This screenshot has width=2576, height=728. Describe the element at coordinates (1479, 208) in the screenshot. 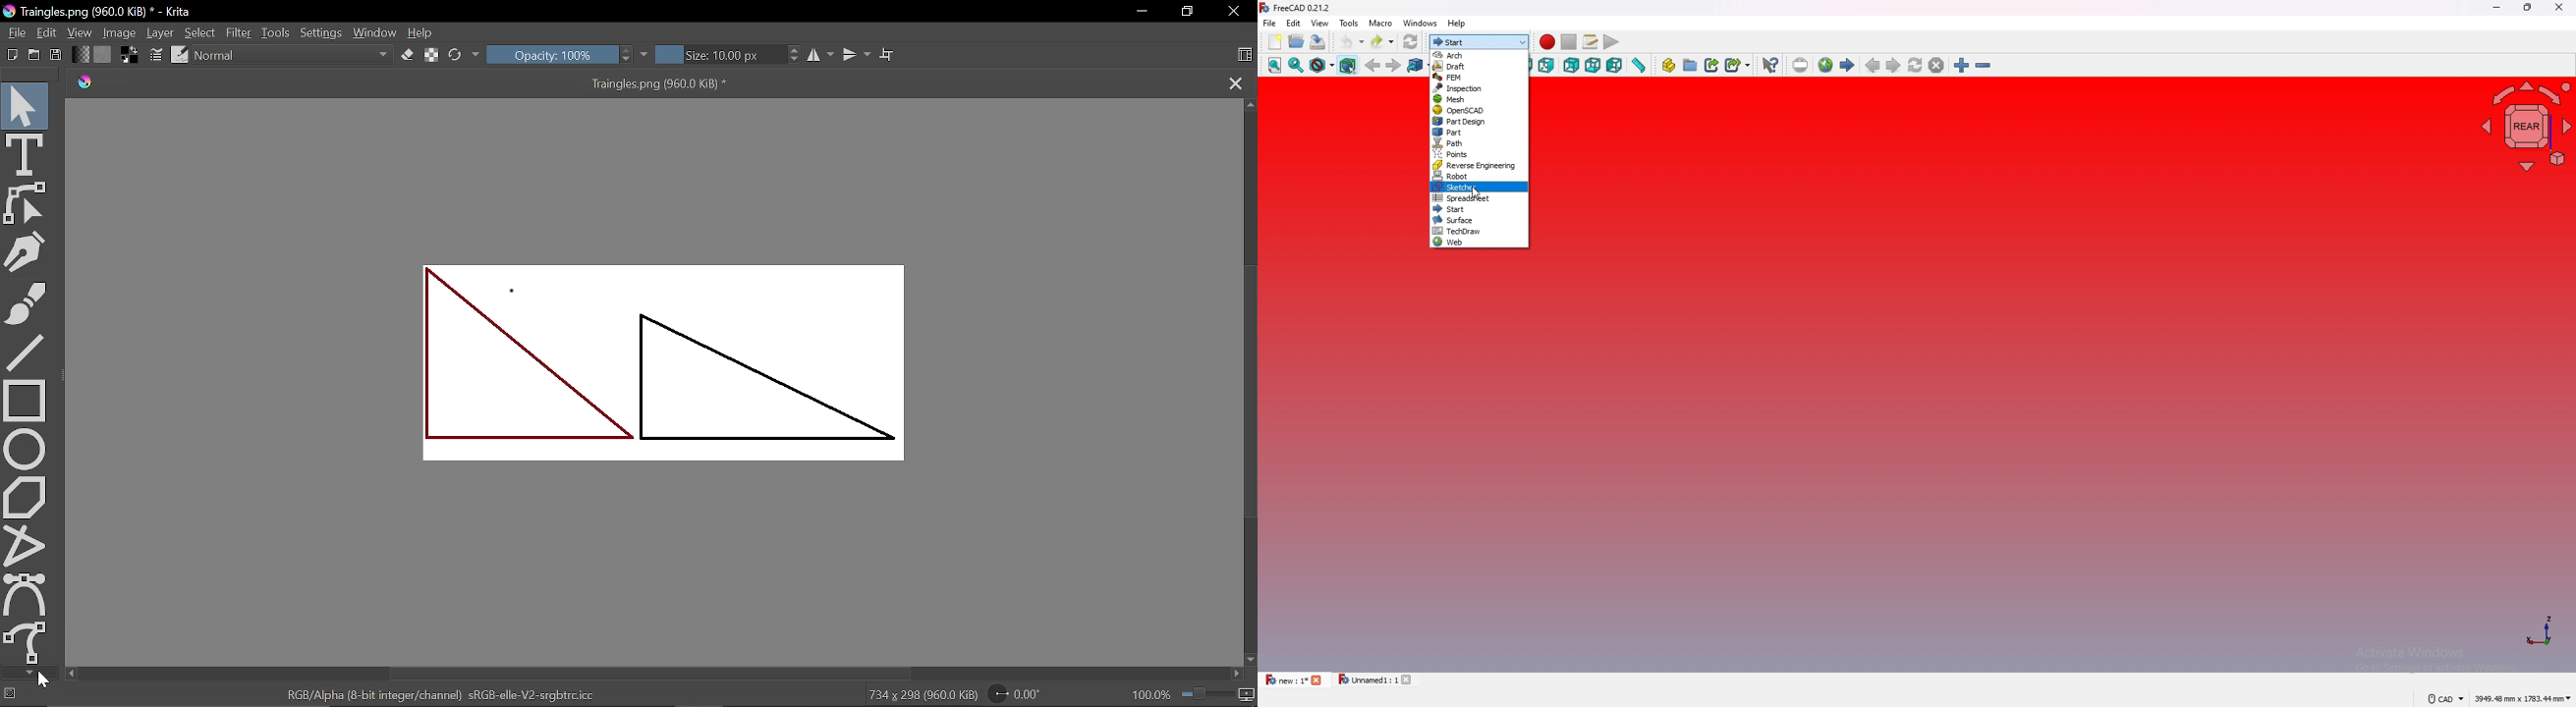

I see `start` at that location.